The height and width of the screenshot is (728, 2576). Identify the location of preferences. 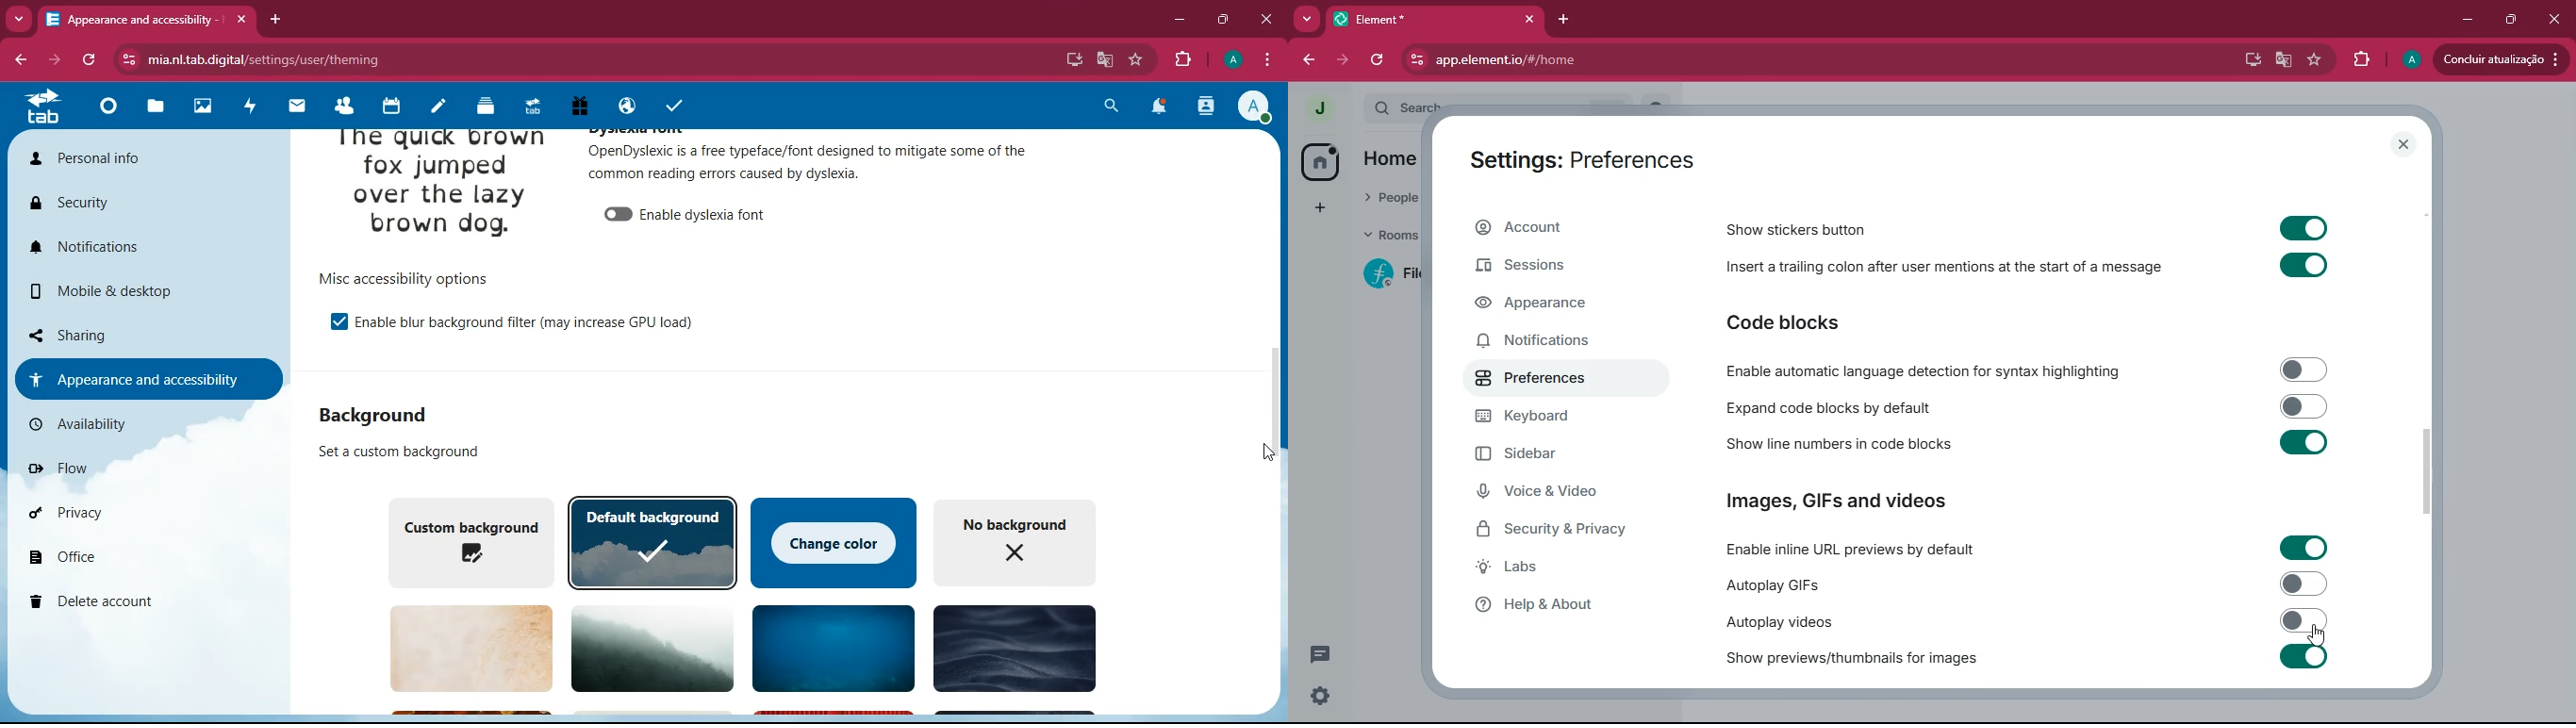
(1552, 383).